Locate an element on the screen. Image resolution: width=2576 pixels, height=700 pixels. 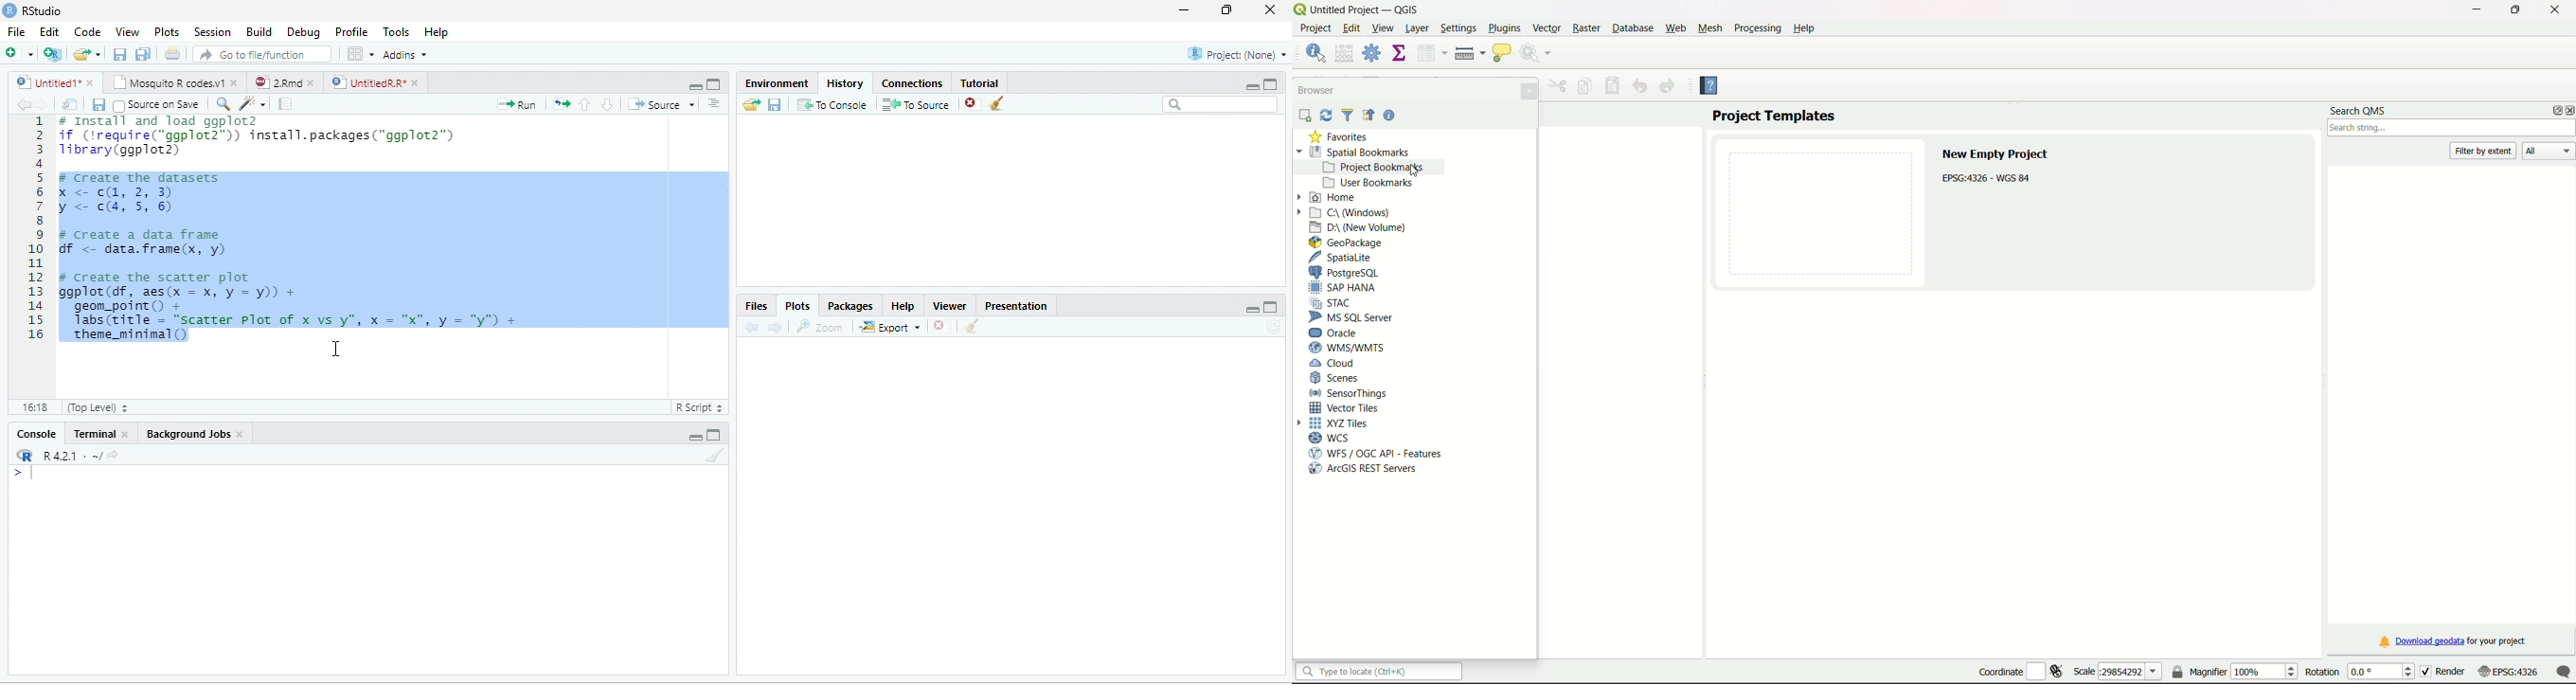
Source on Save is located at coordinates (157, 106).